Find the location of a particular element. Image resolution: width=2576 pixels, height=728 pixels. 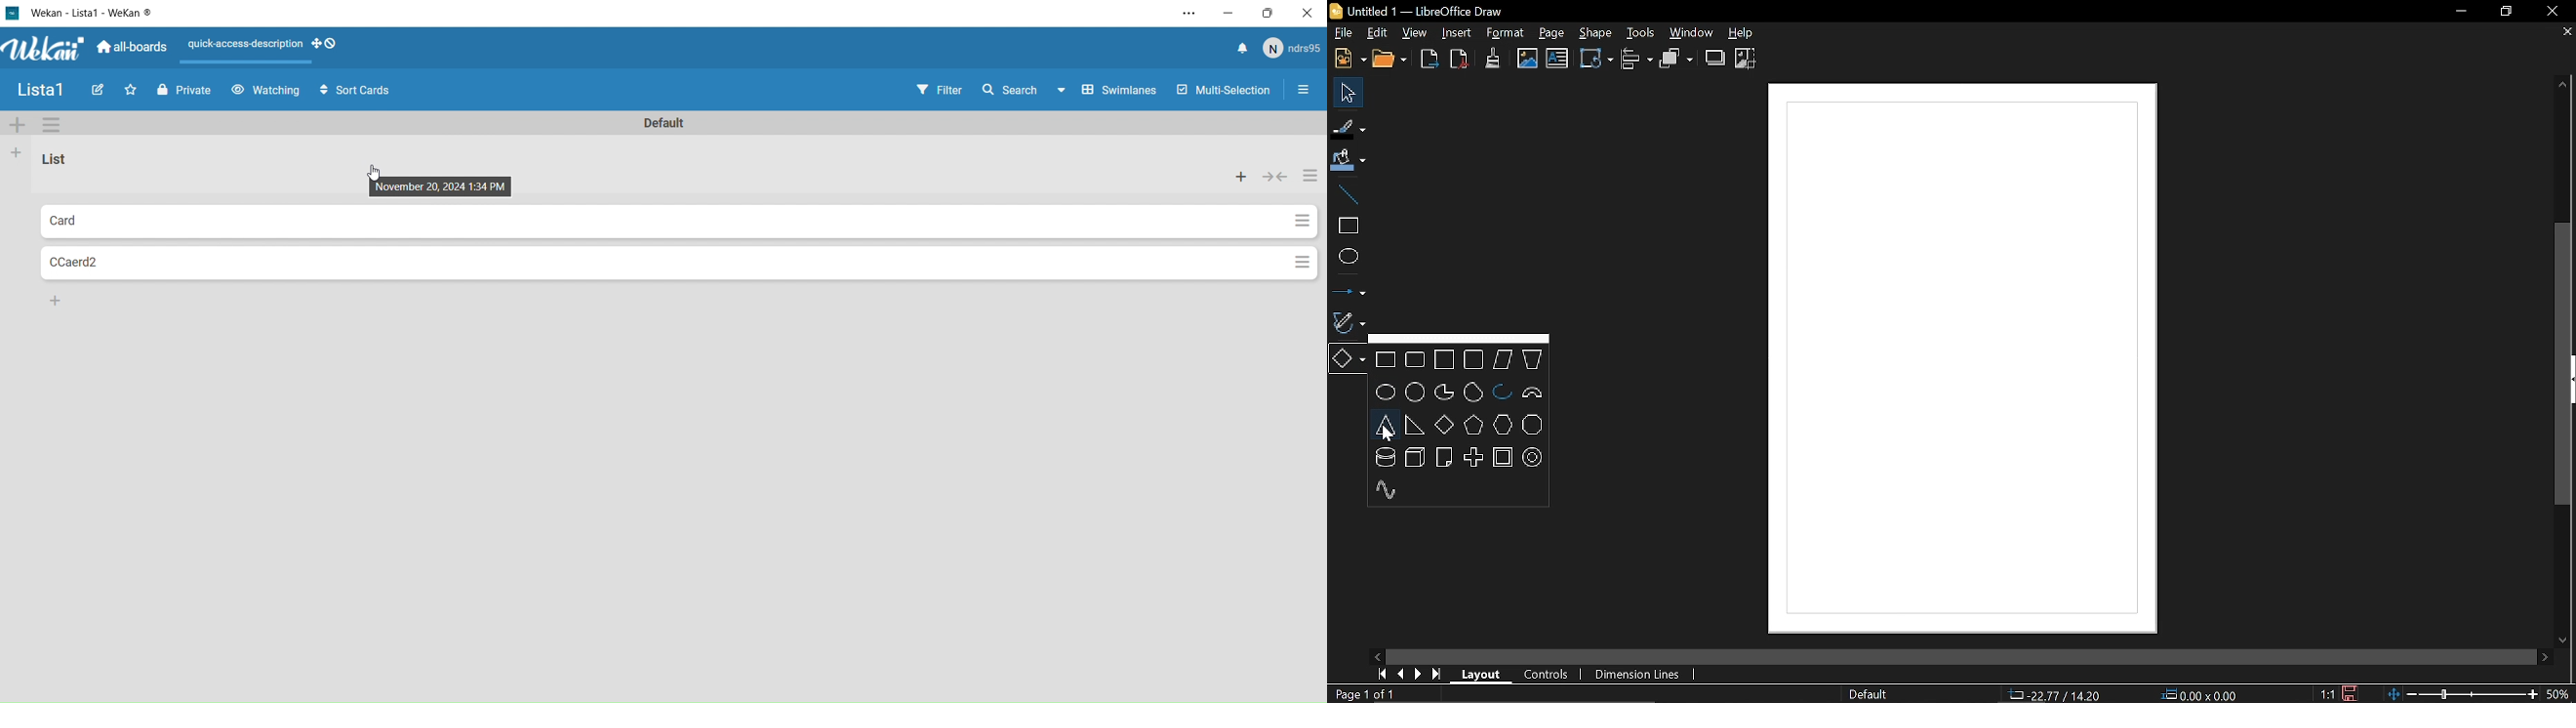

Export is located at coordinates (1430, 61).